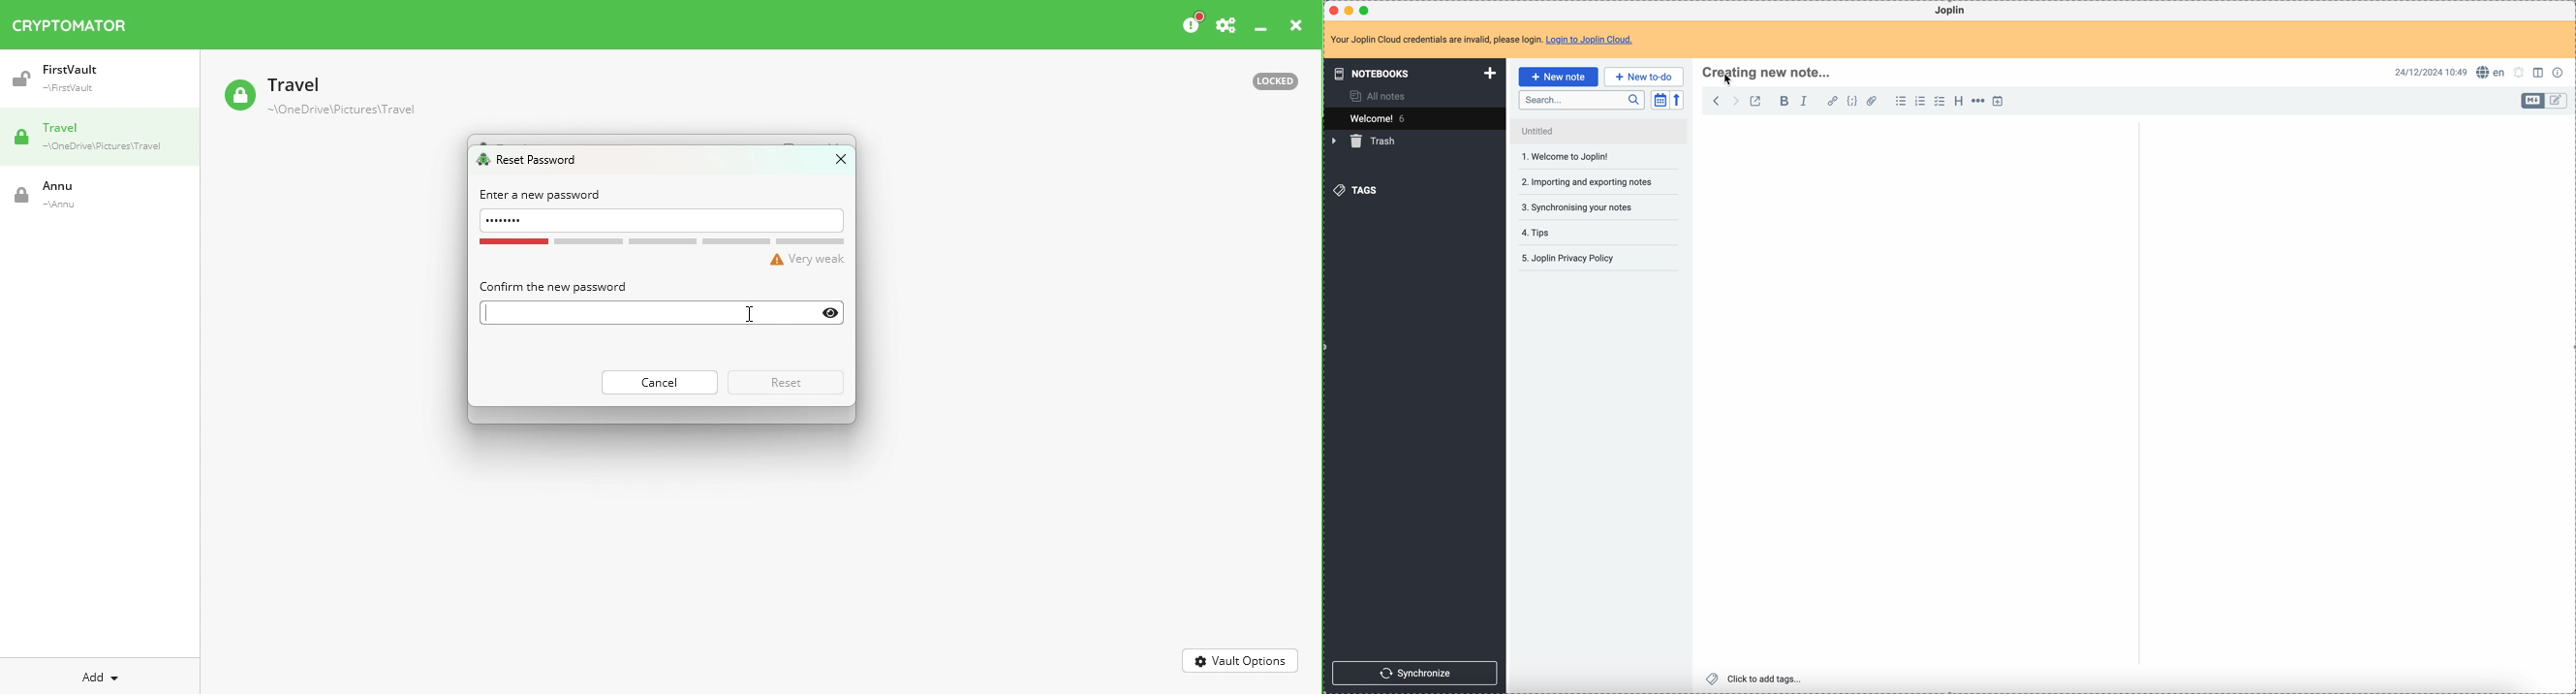  I want to click on date and hour, so click(2431, 72).